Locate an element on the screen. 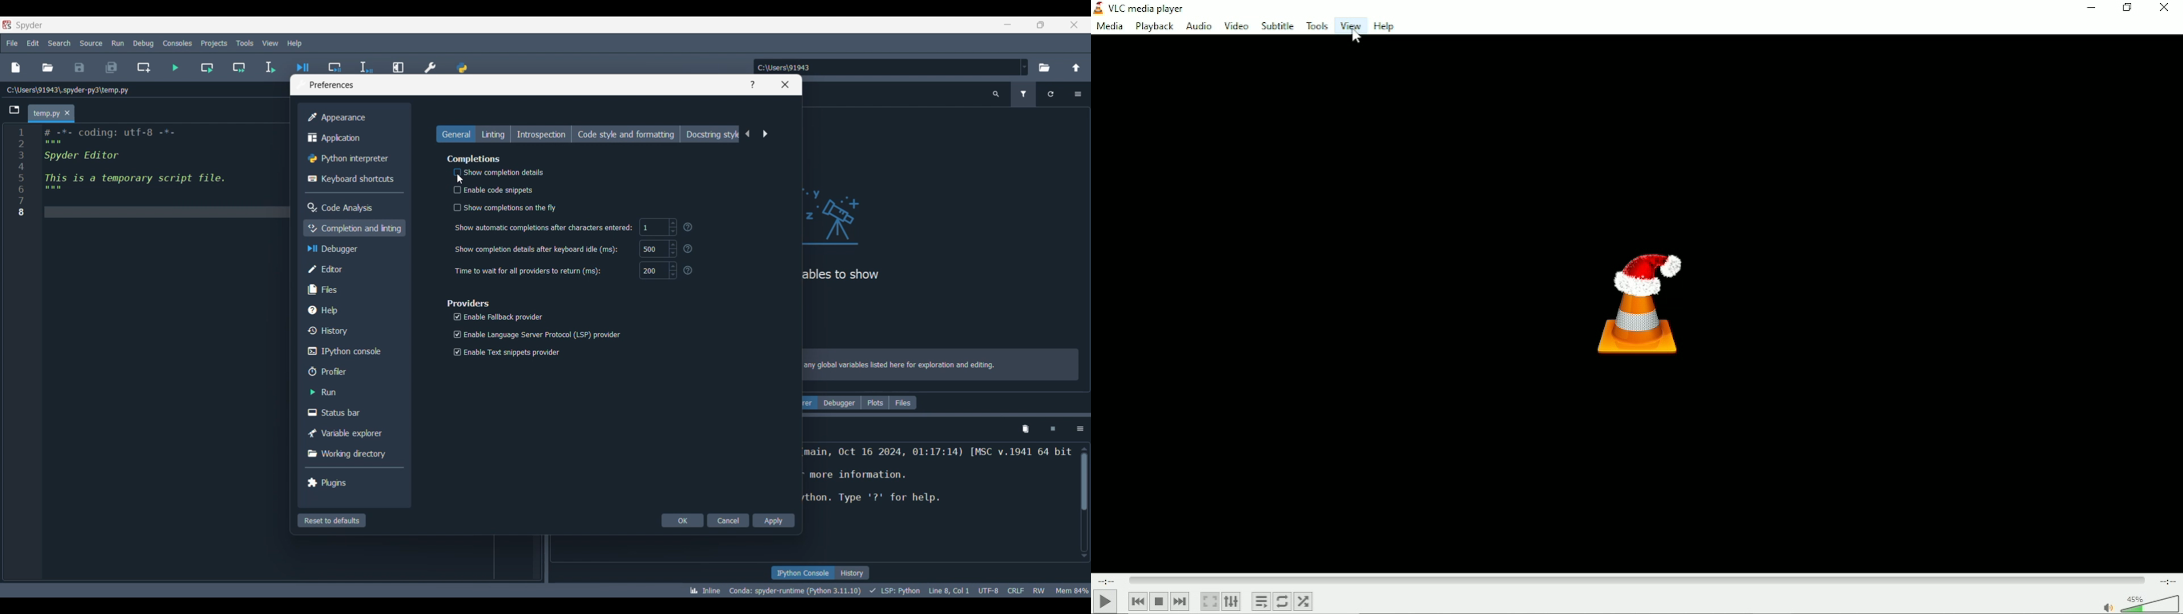  OK is located at coordinates (683, 520).